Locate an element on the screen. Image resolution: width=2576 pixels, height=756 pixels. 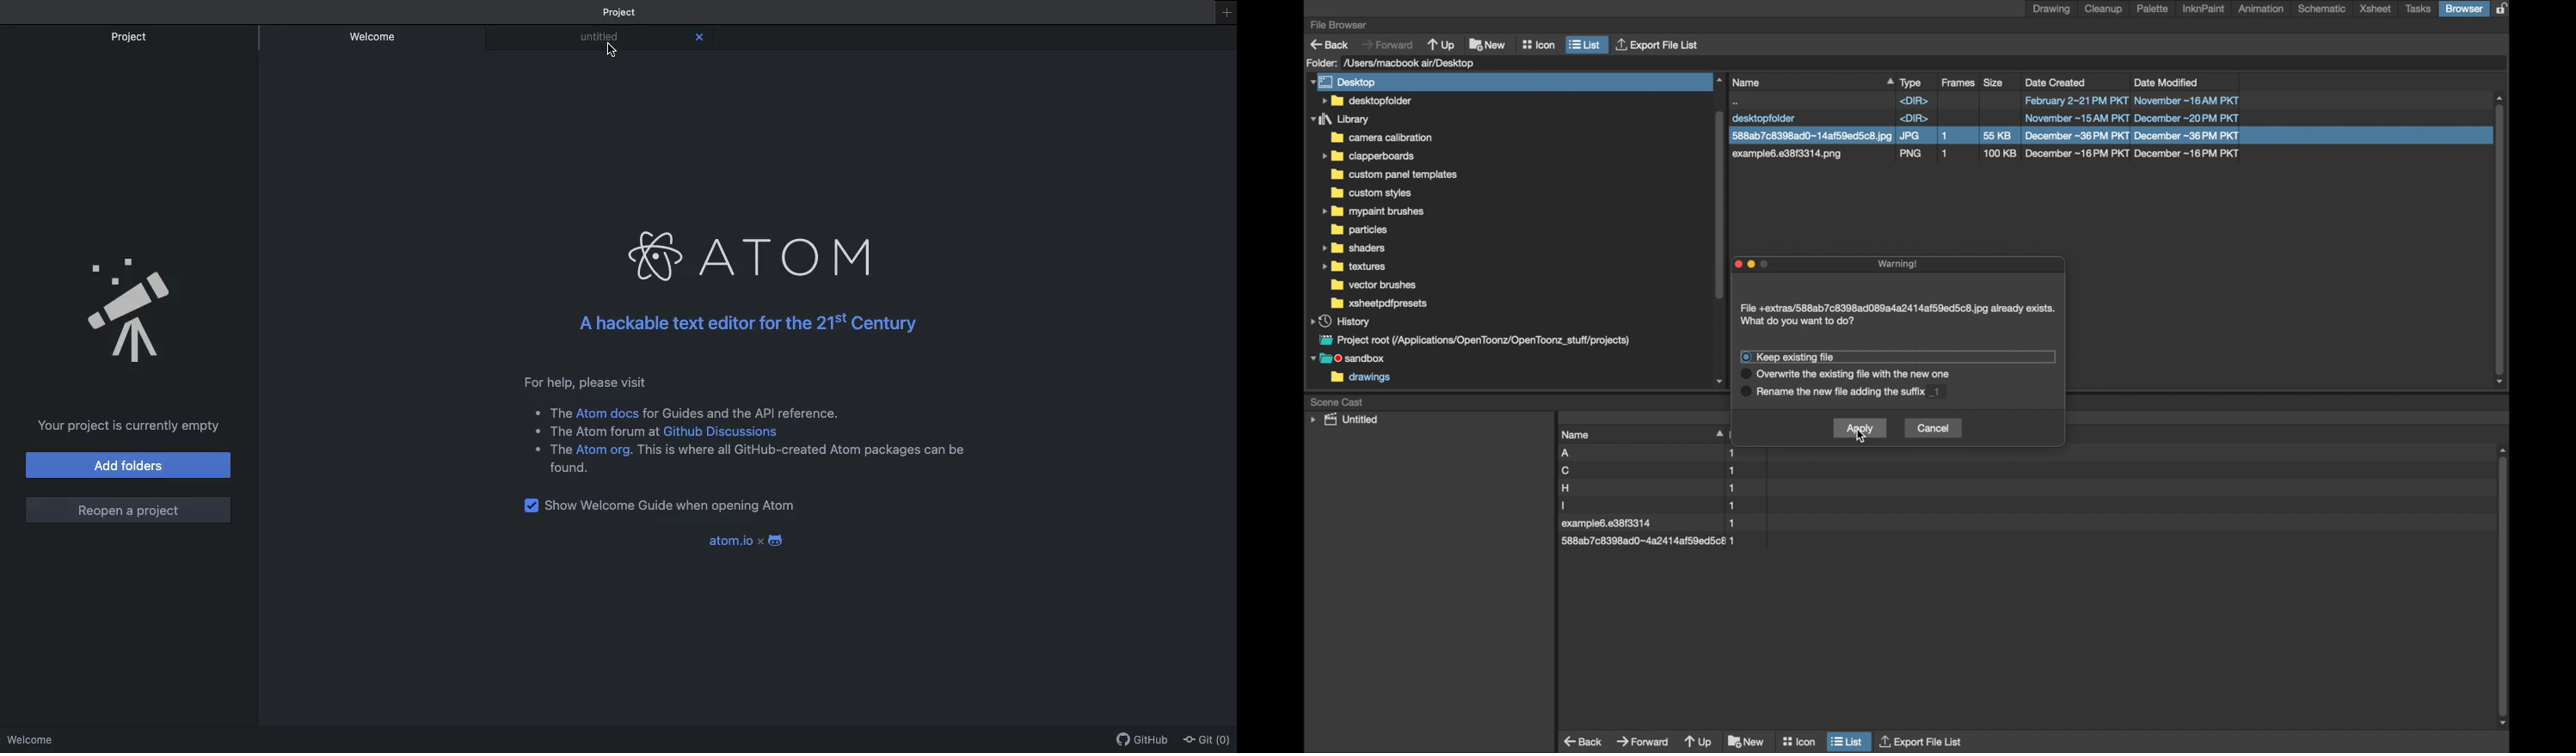
file is located at coordinates (1648, 540).